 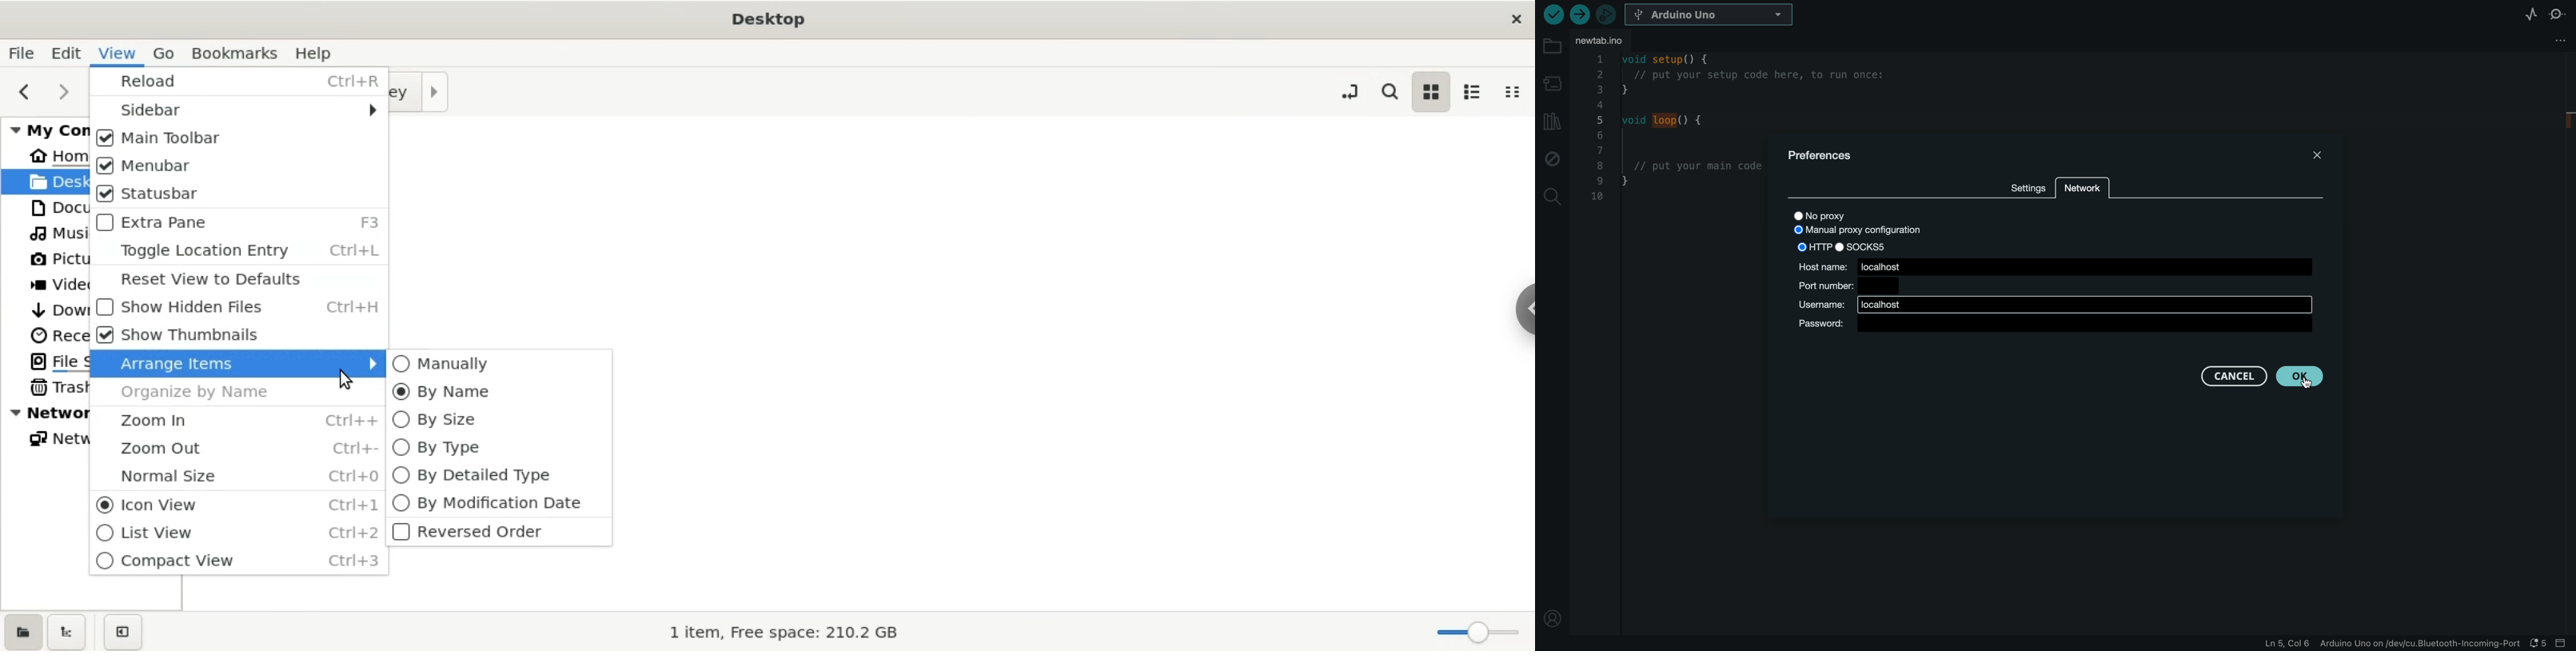 I want to click on close sidebar, so click(x=130, y=629).